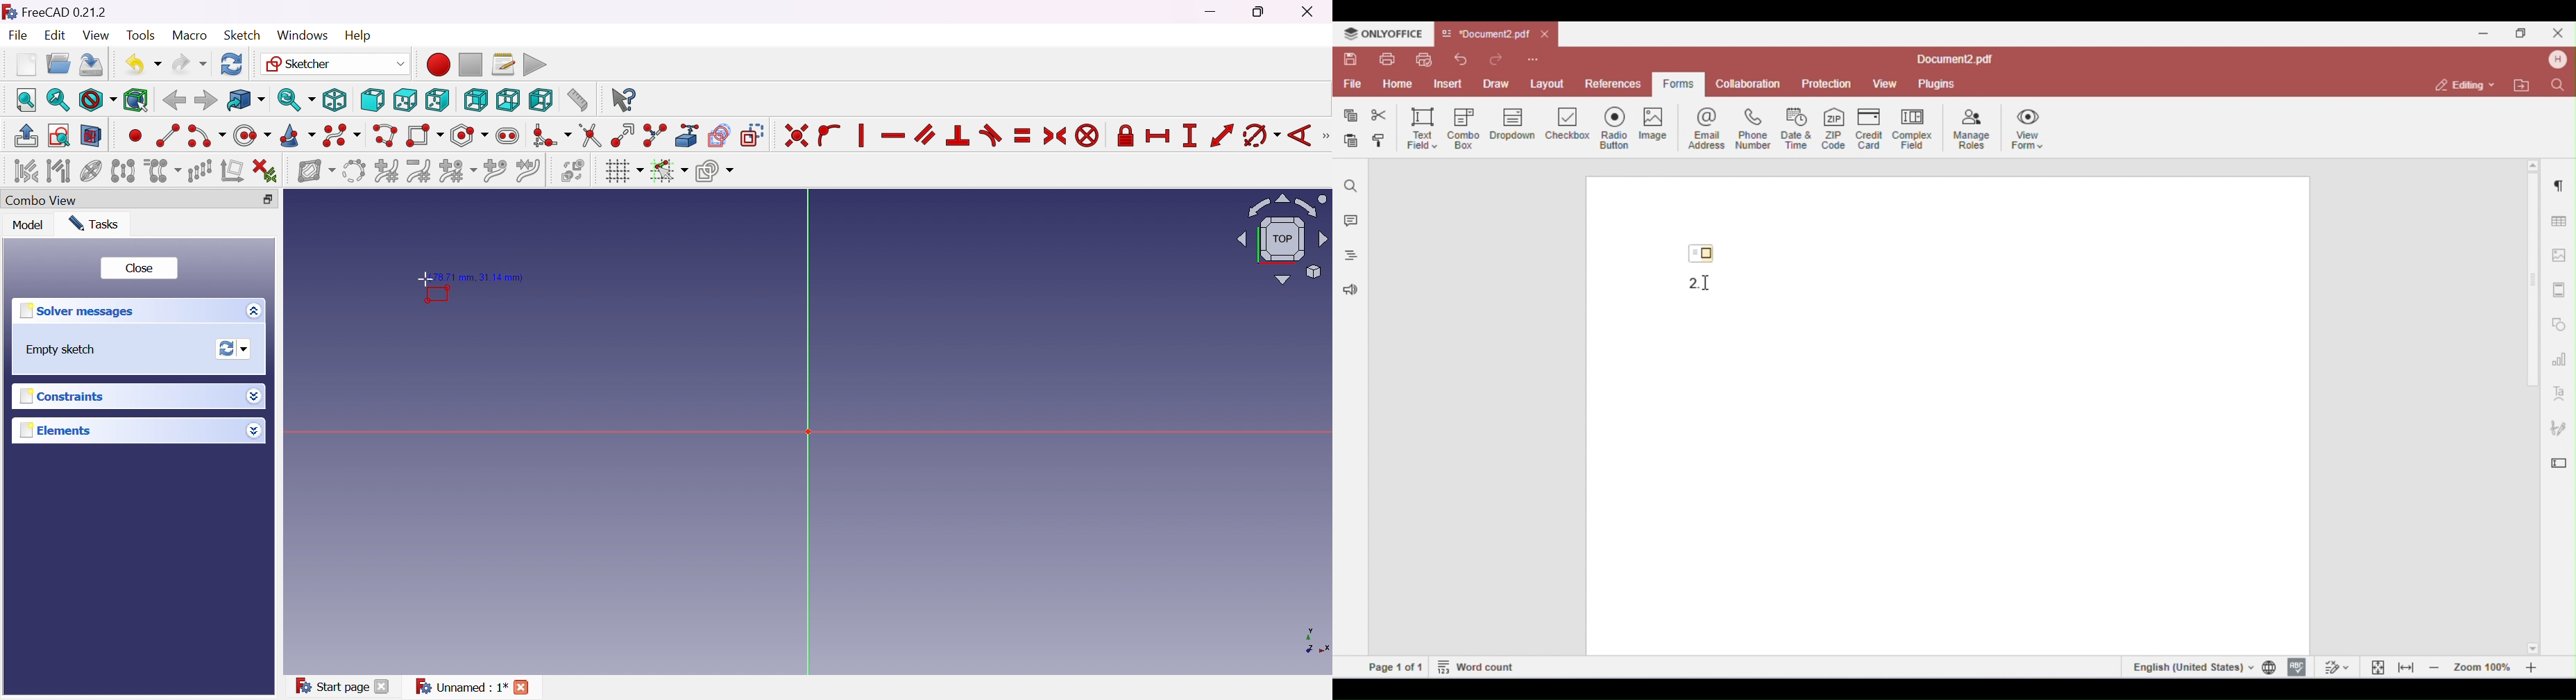  What do you see at coordinates (341, 135) in the screenshot?
I see `Create B-spline` at bounding box center [341, 135].